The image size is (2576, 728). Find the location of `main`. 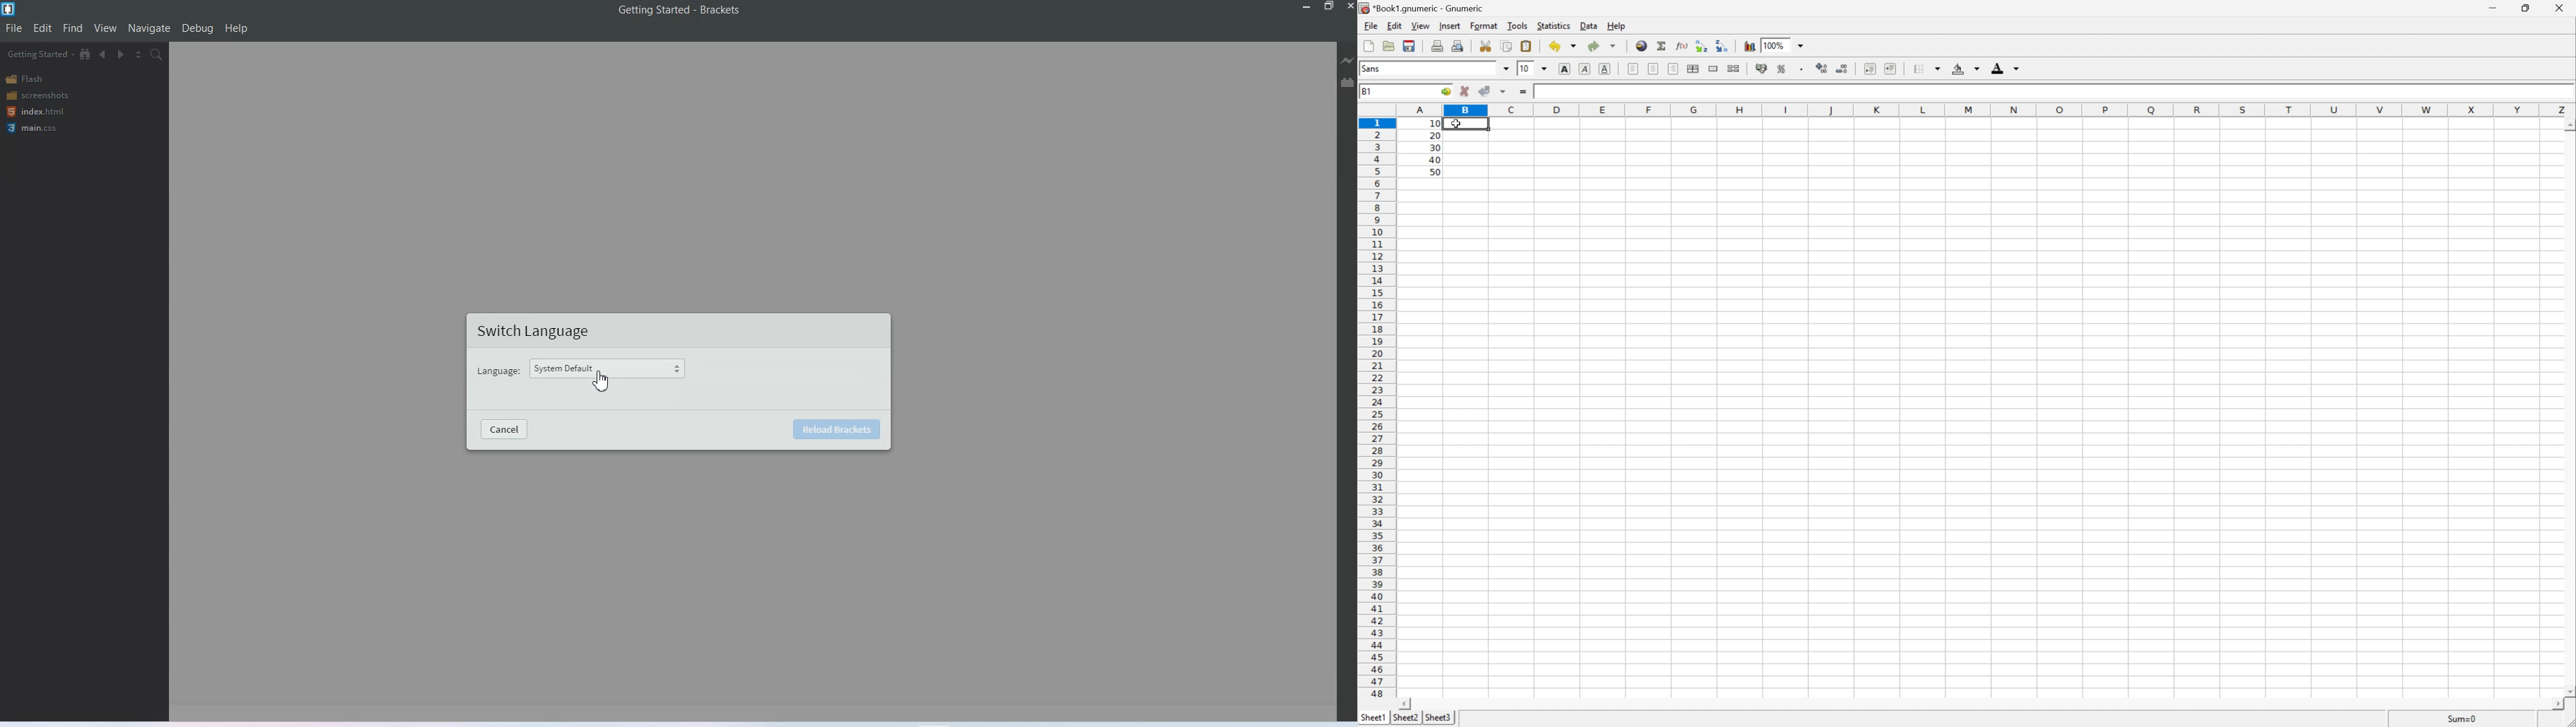

main is located at coordinates (35, 129).